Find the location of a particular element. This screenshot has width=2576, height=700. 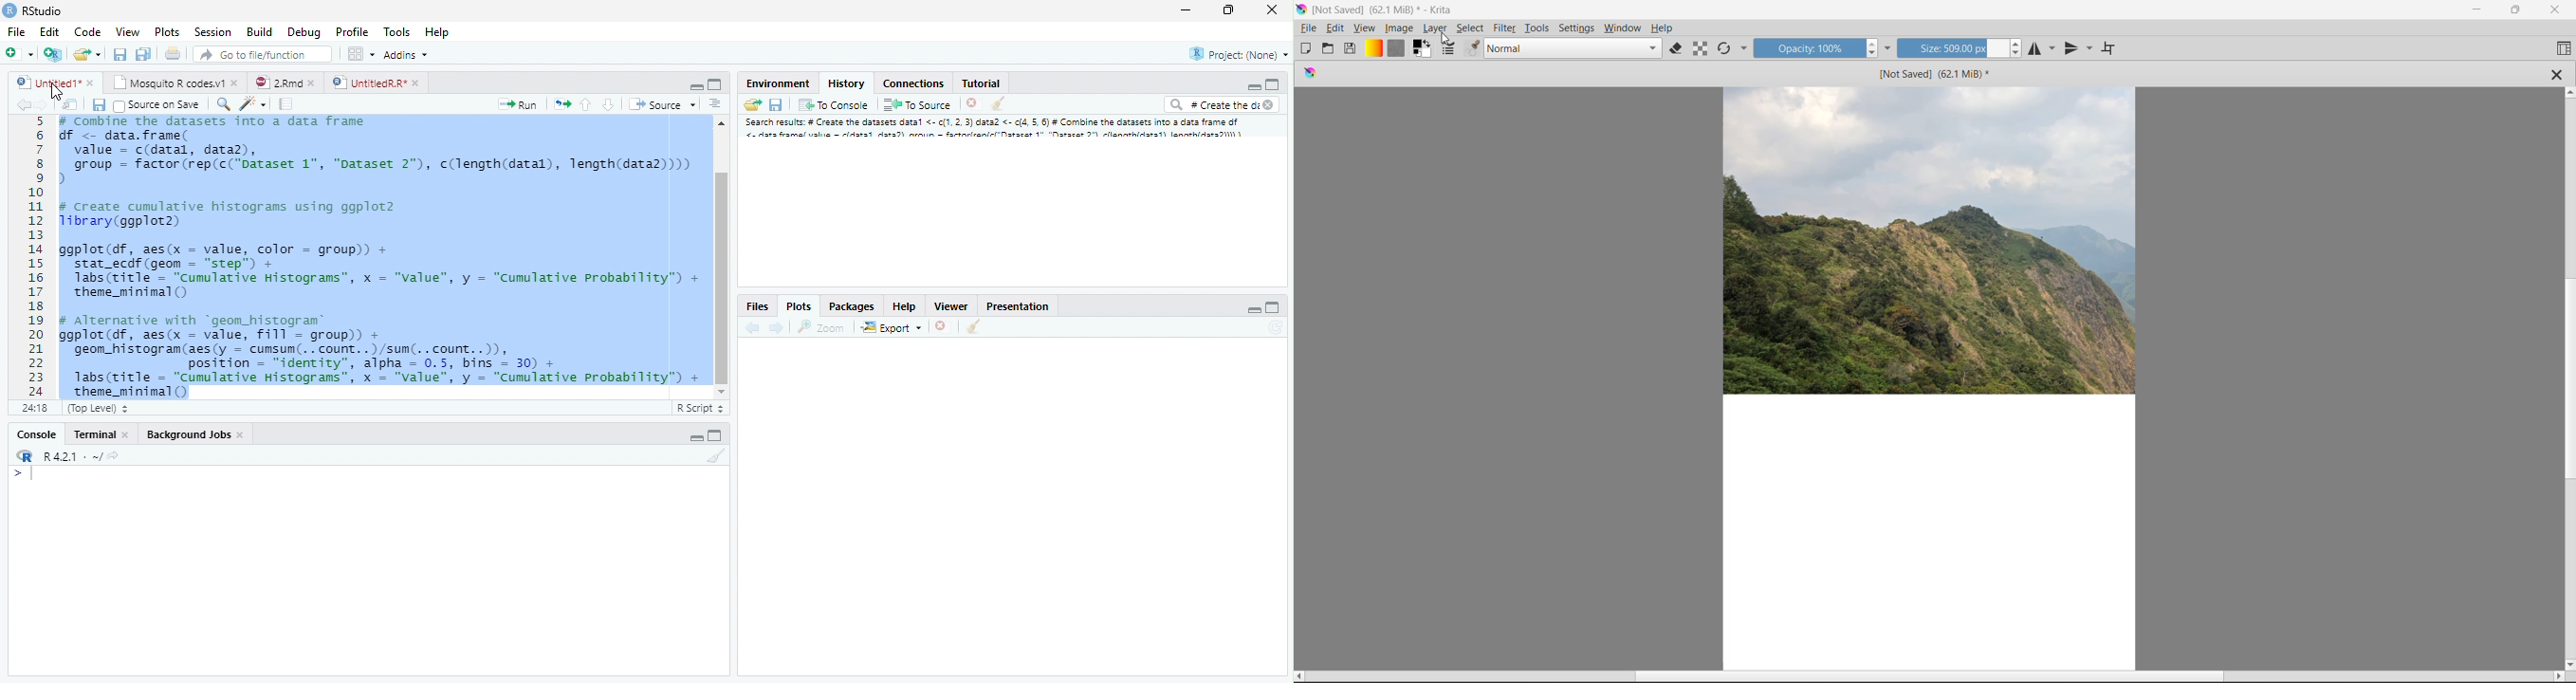

Tutorial is located at coordinates (982, 83).